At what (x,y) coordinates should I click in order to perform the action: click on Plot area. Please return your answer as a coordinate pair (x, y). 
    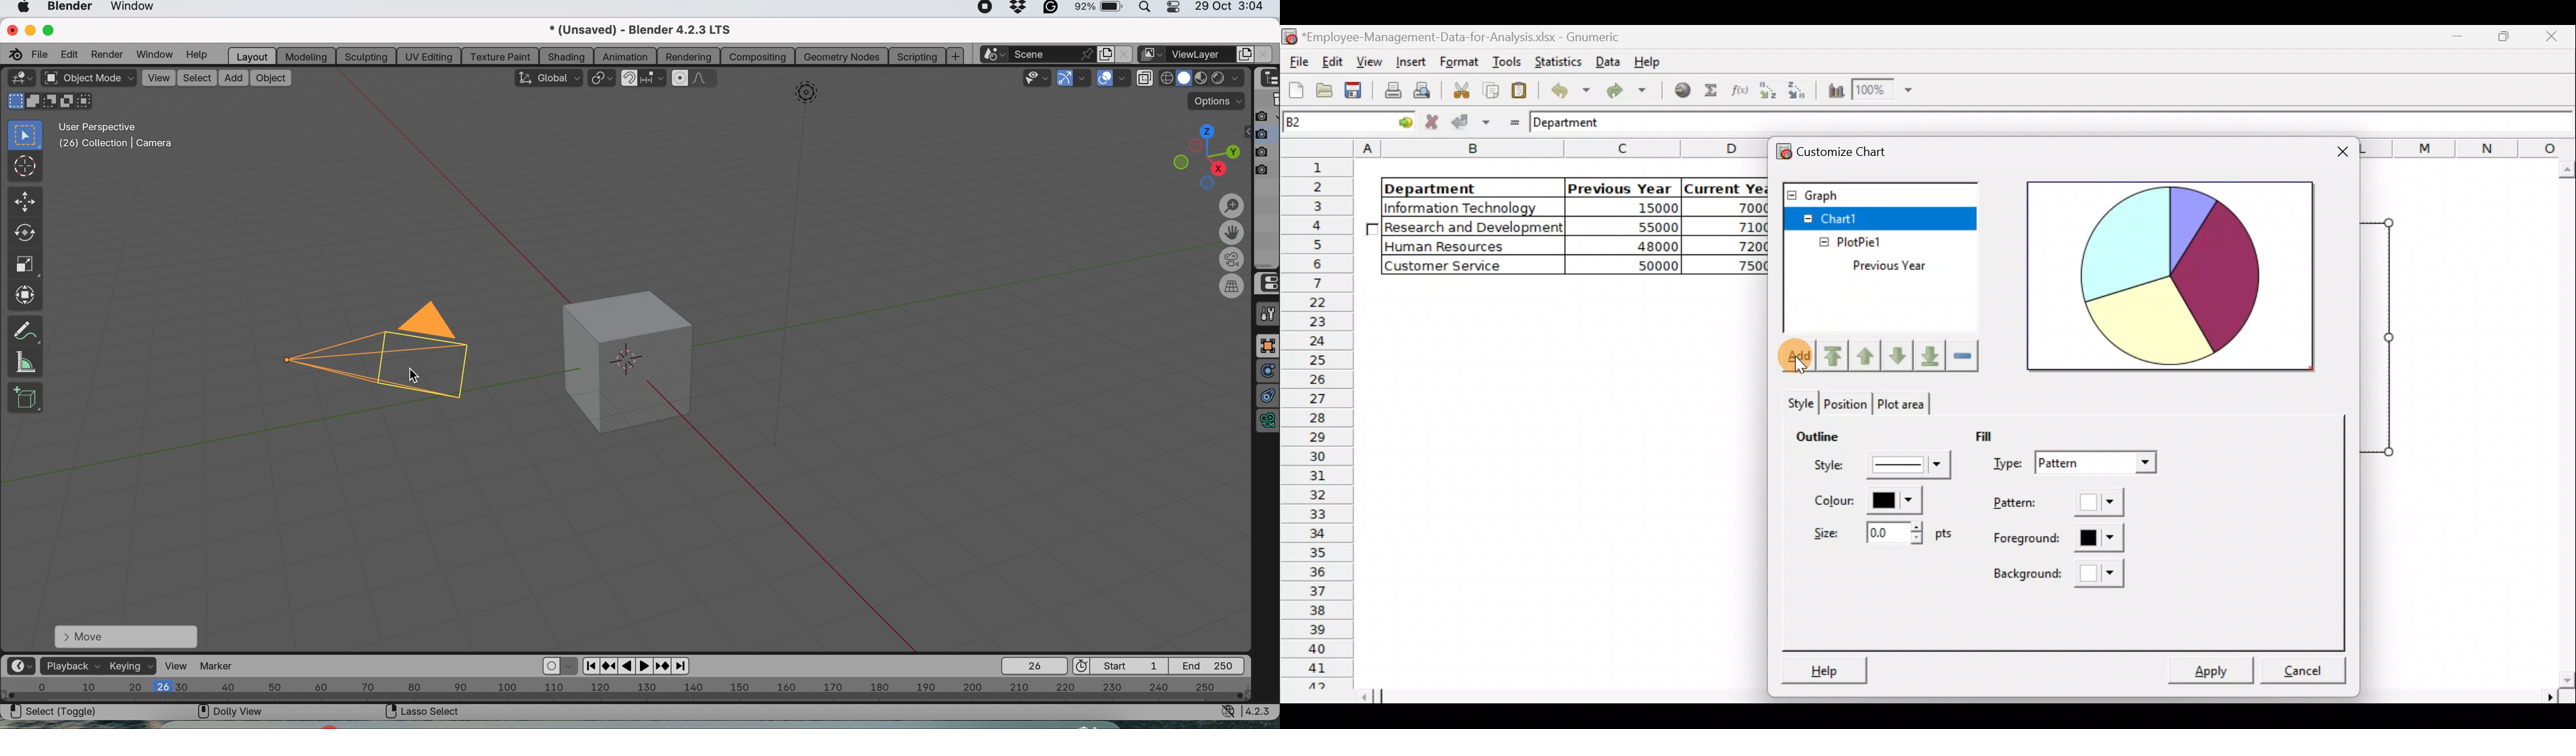
    Looking at the image, I should click on (1908, 404).